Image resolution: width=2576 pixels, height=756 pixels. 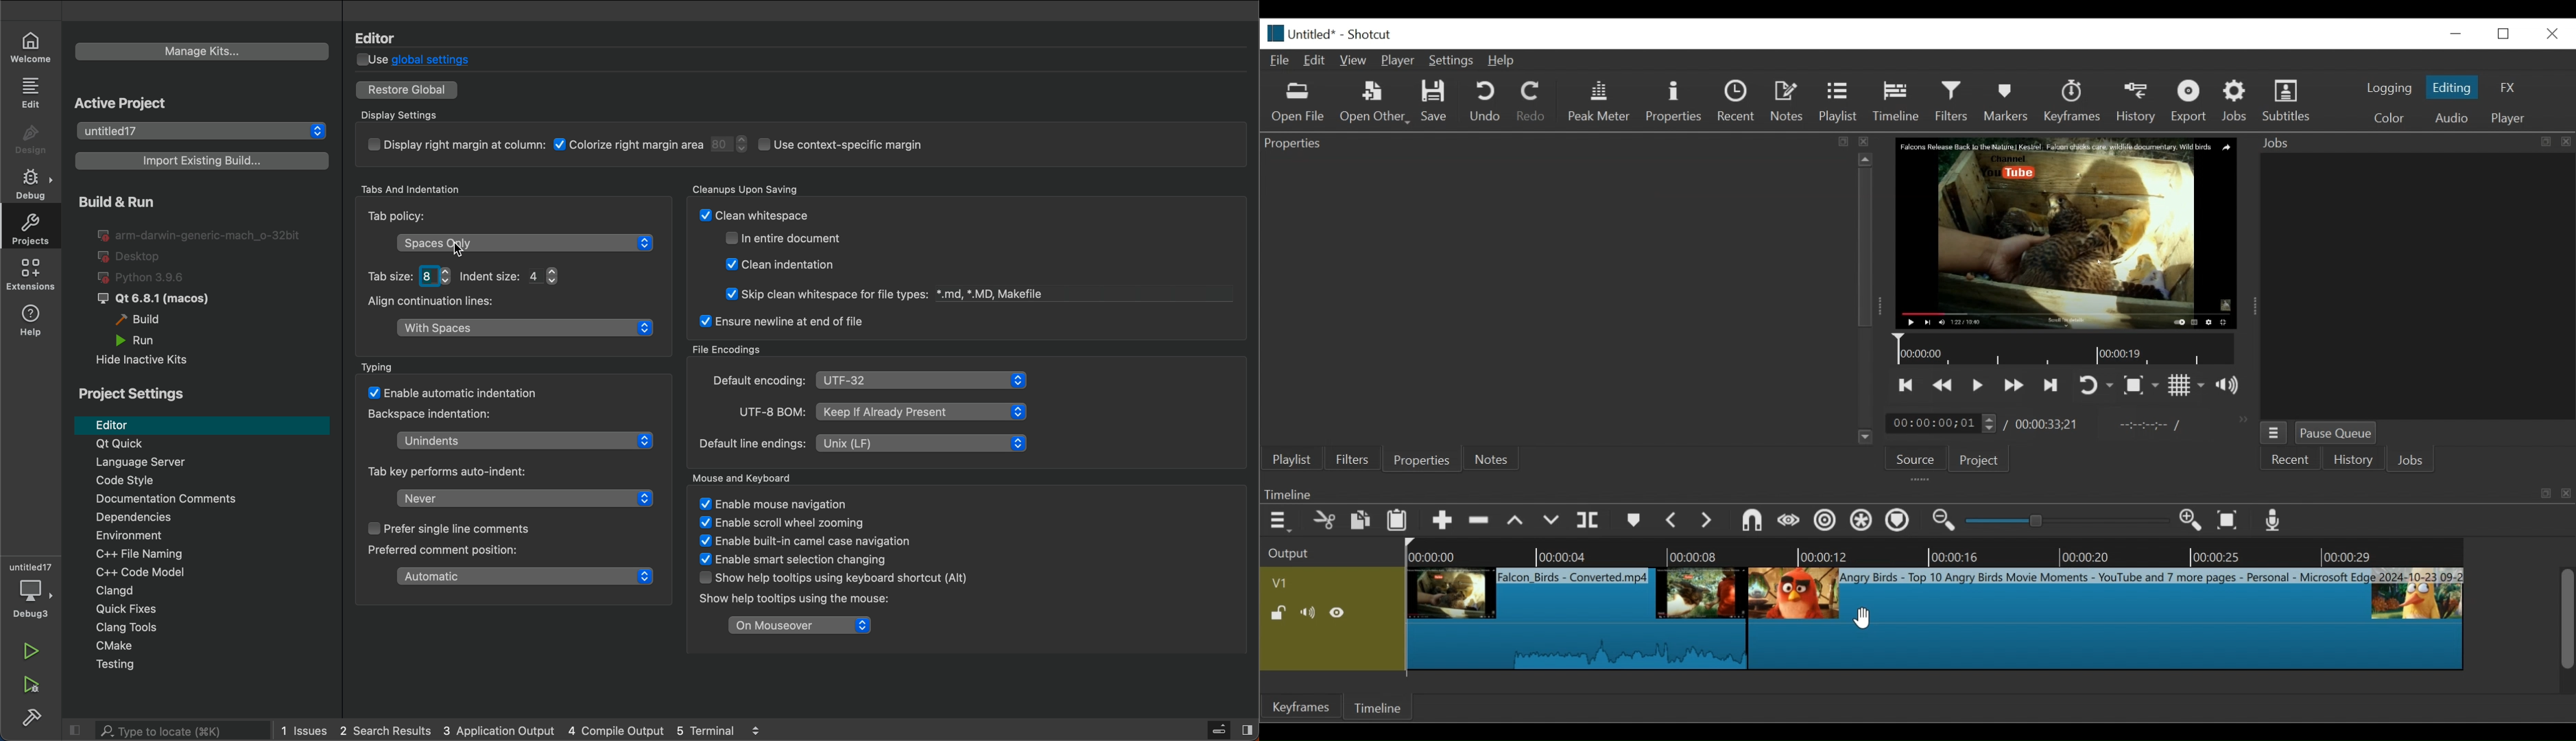 I want to click on Record audio, so click(x=2271, y=519).